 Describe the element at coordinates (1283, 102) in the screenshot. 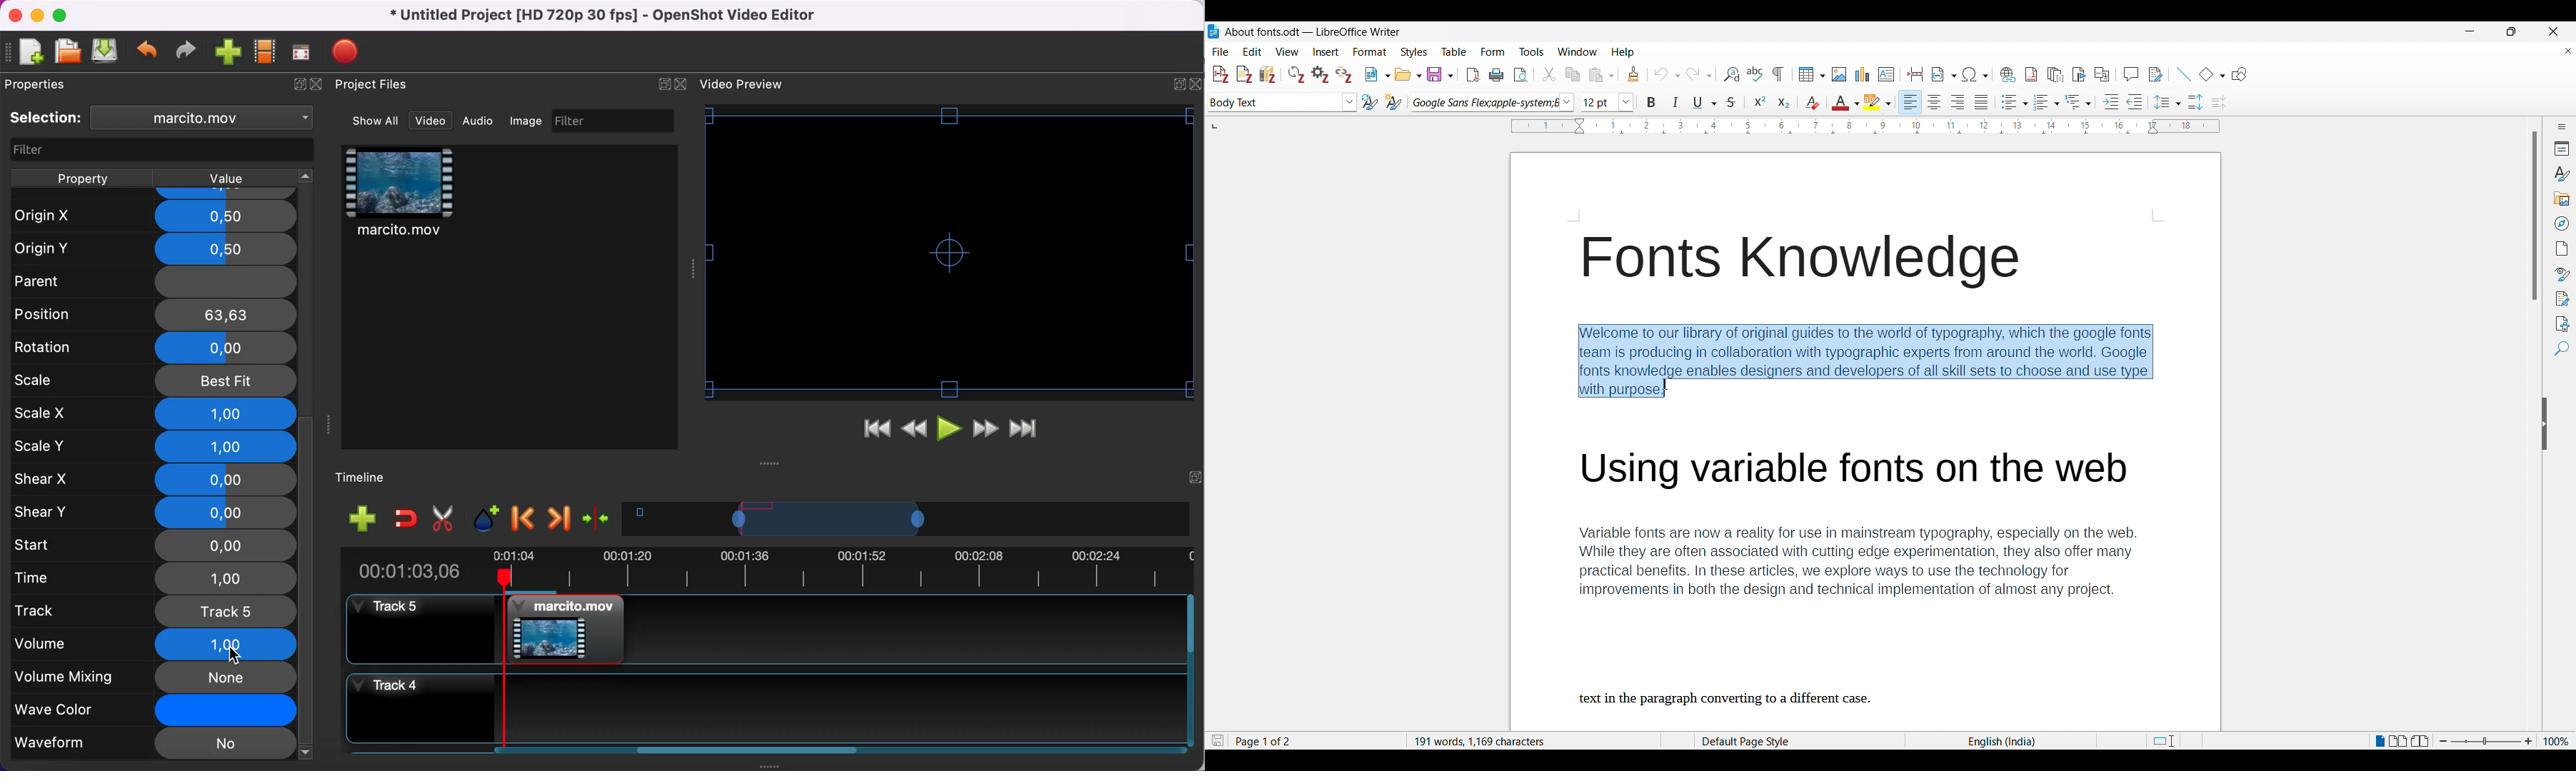

I see `Text style options` at that location.